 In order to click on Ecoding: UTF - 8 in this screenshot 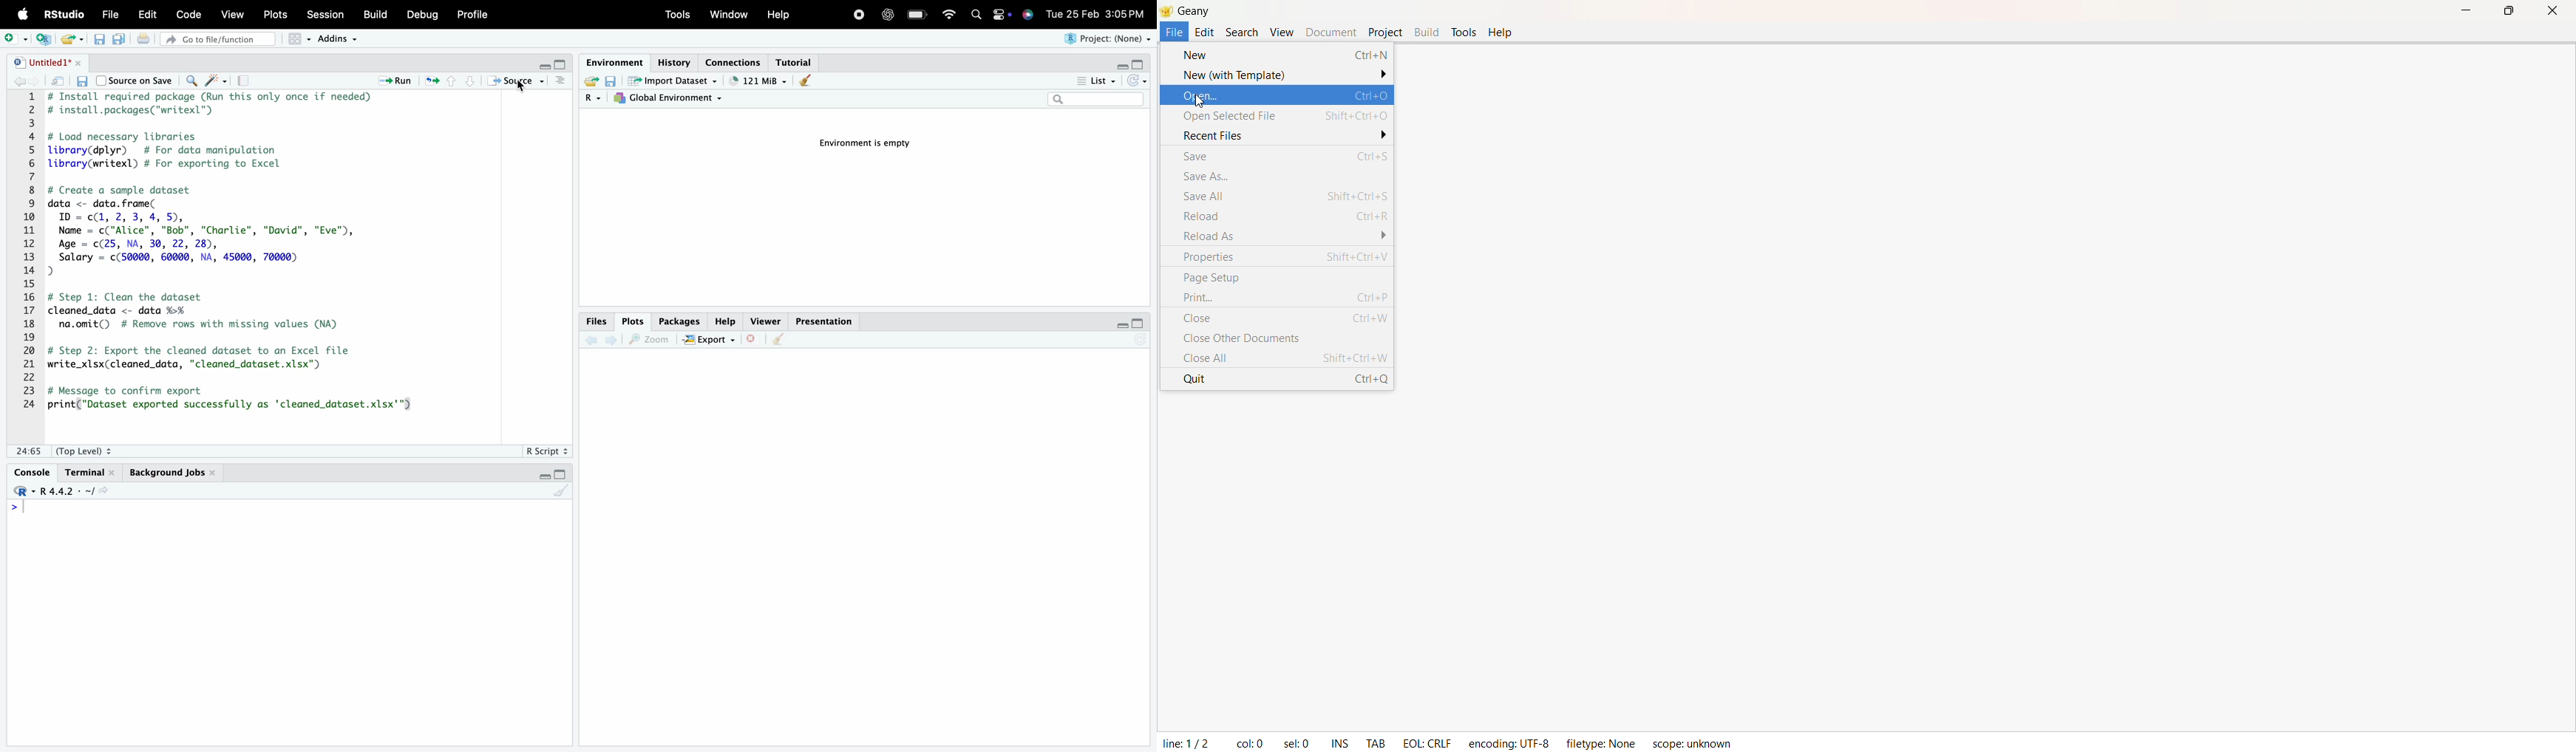, I will do `click(1509, 741)`.